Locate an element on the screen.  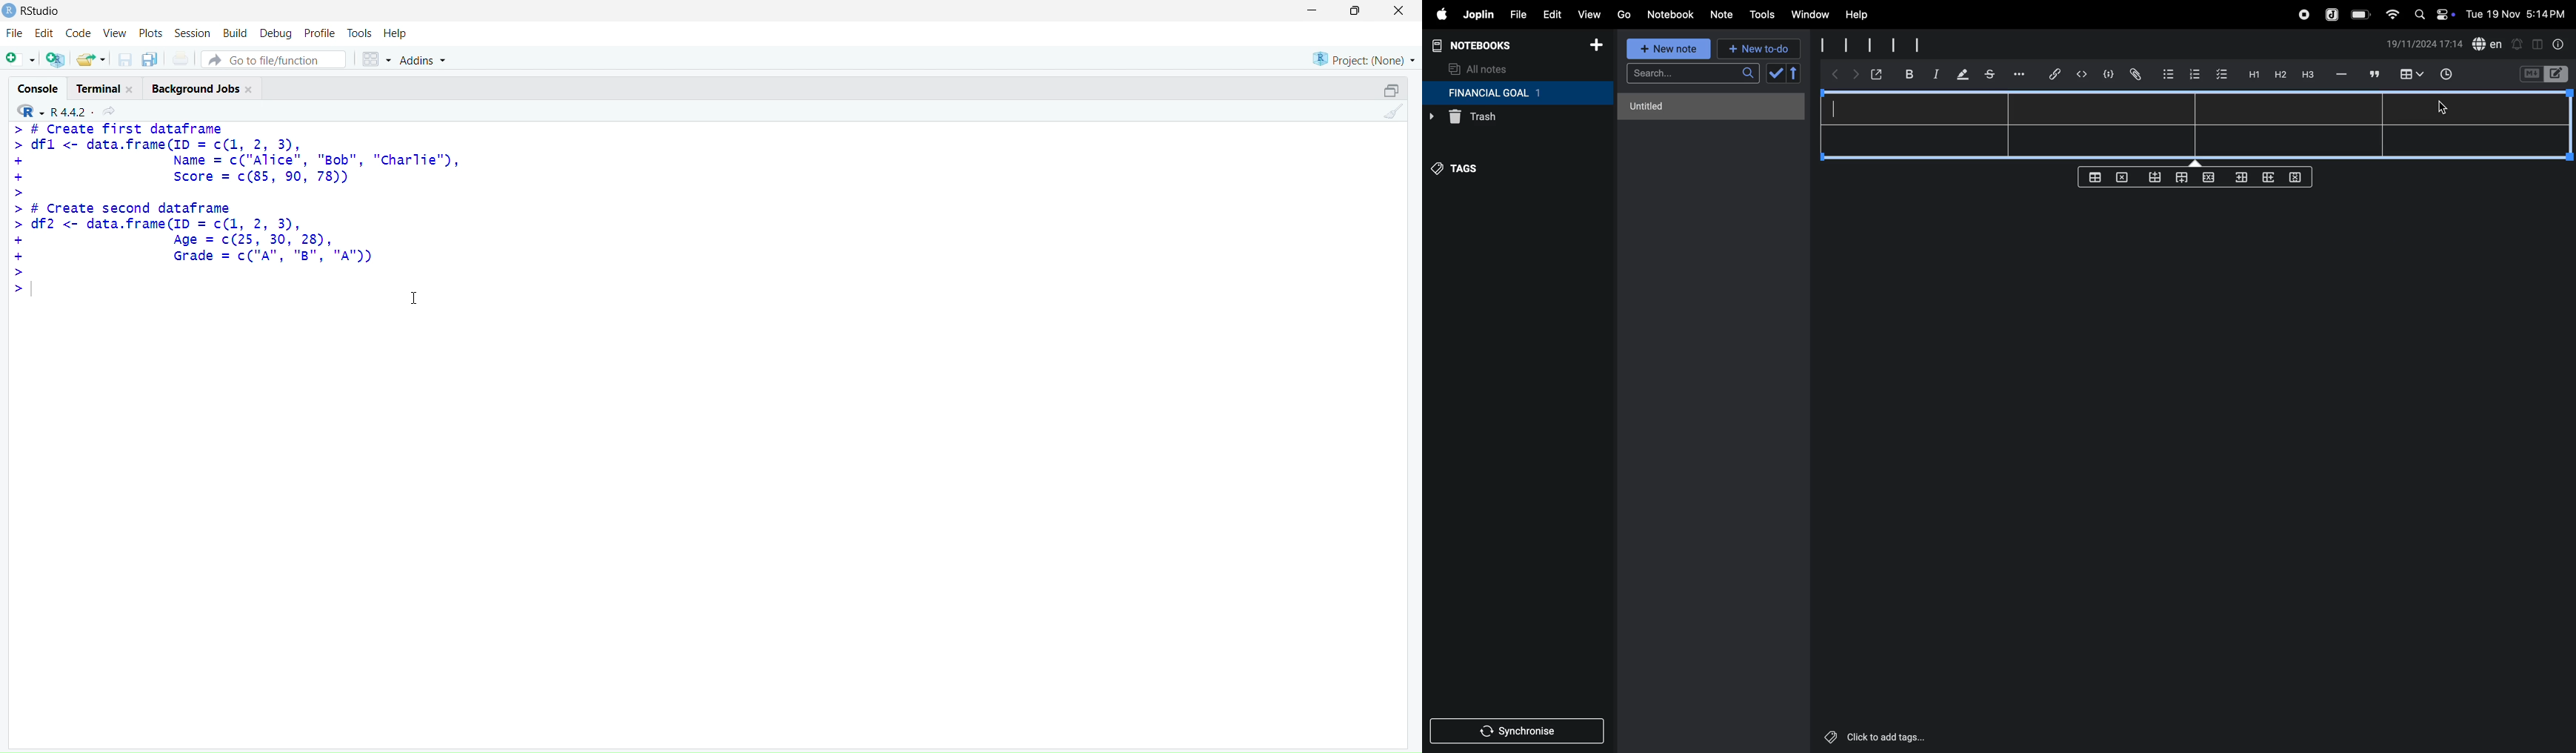
insert code is located at coordinates (2082, 74).